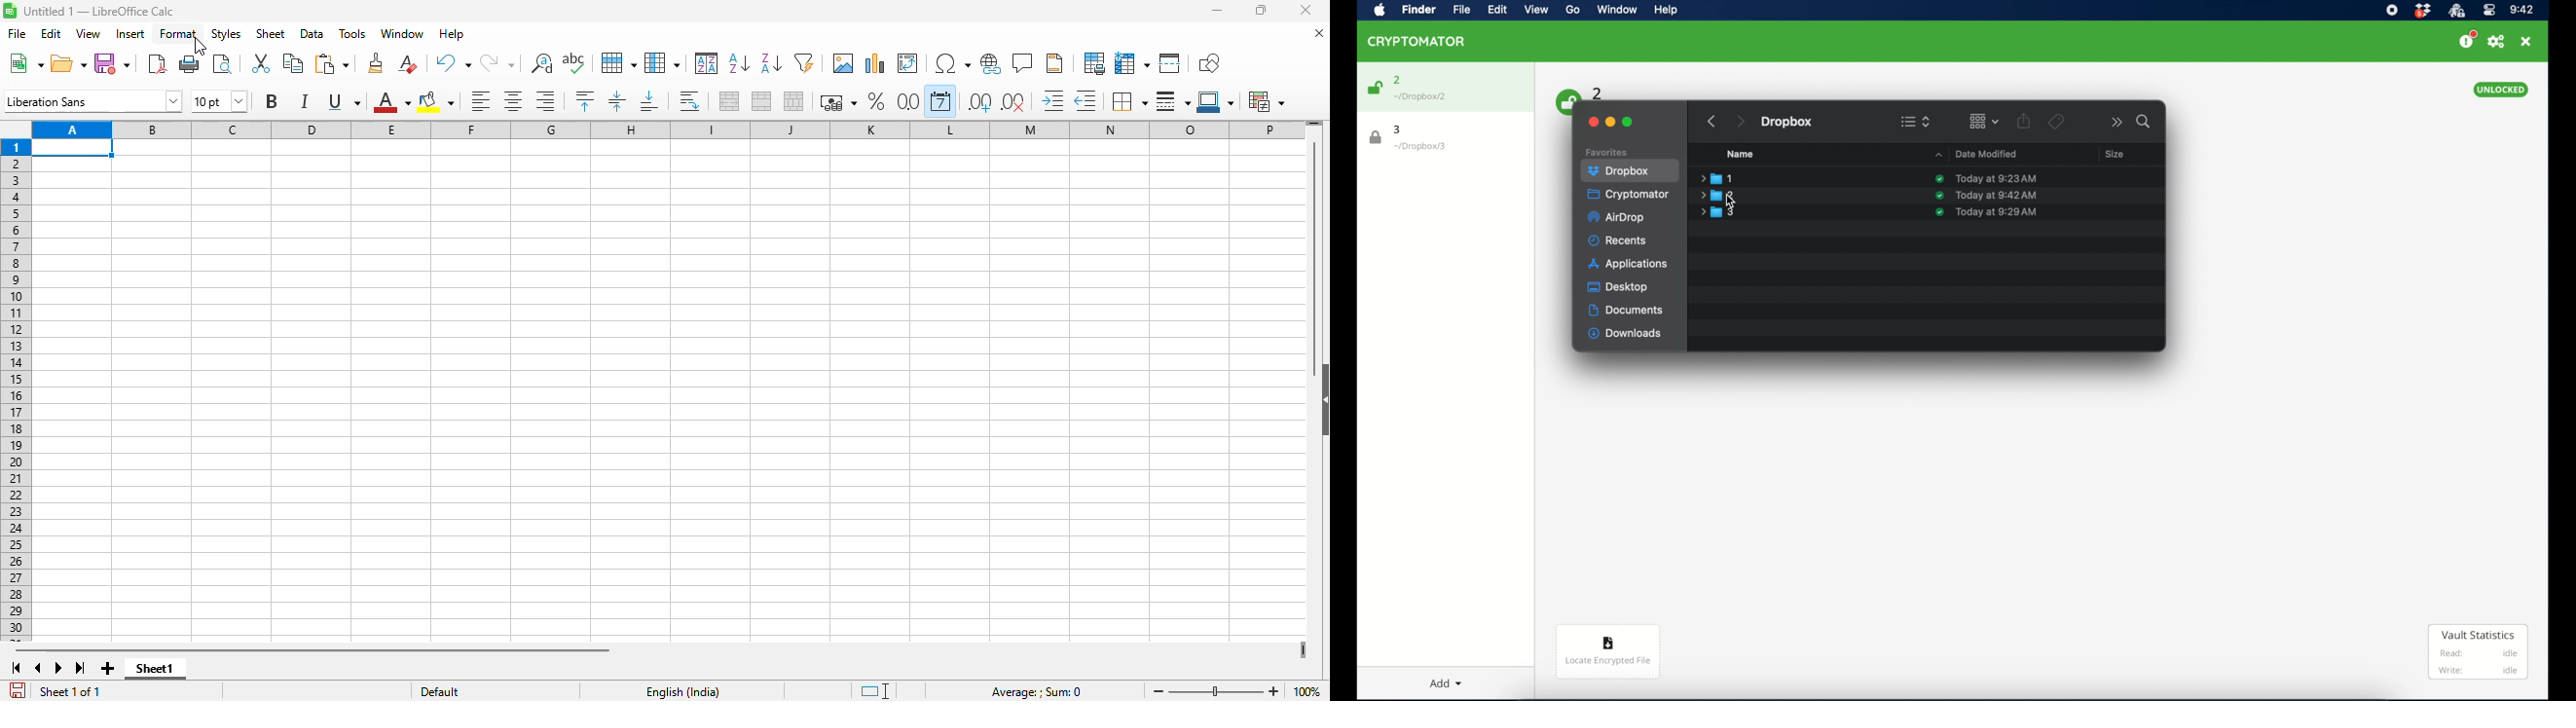 This screenshot has width=2576, height=728. What do you see at coordinates (270, 34) in the screenshot?
I see `sheet` at bounding box center [270, 34].